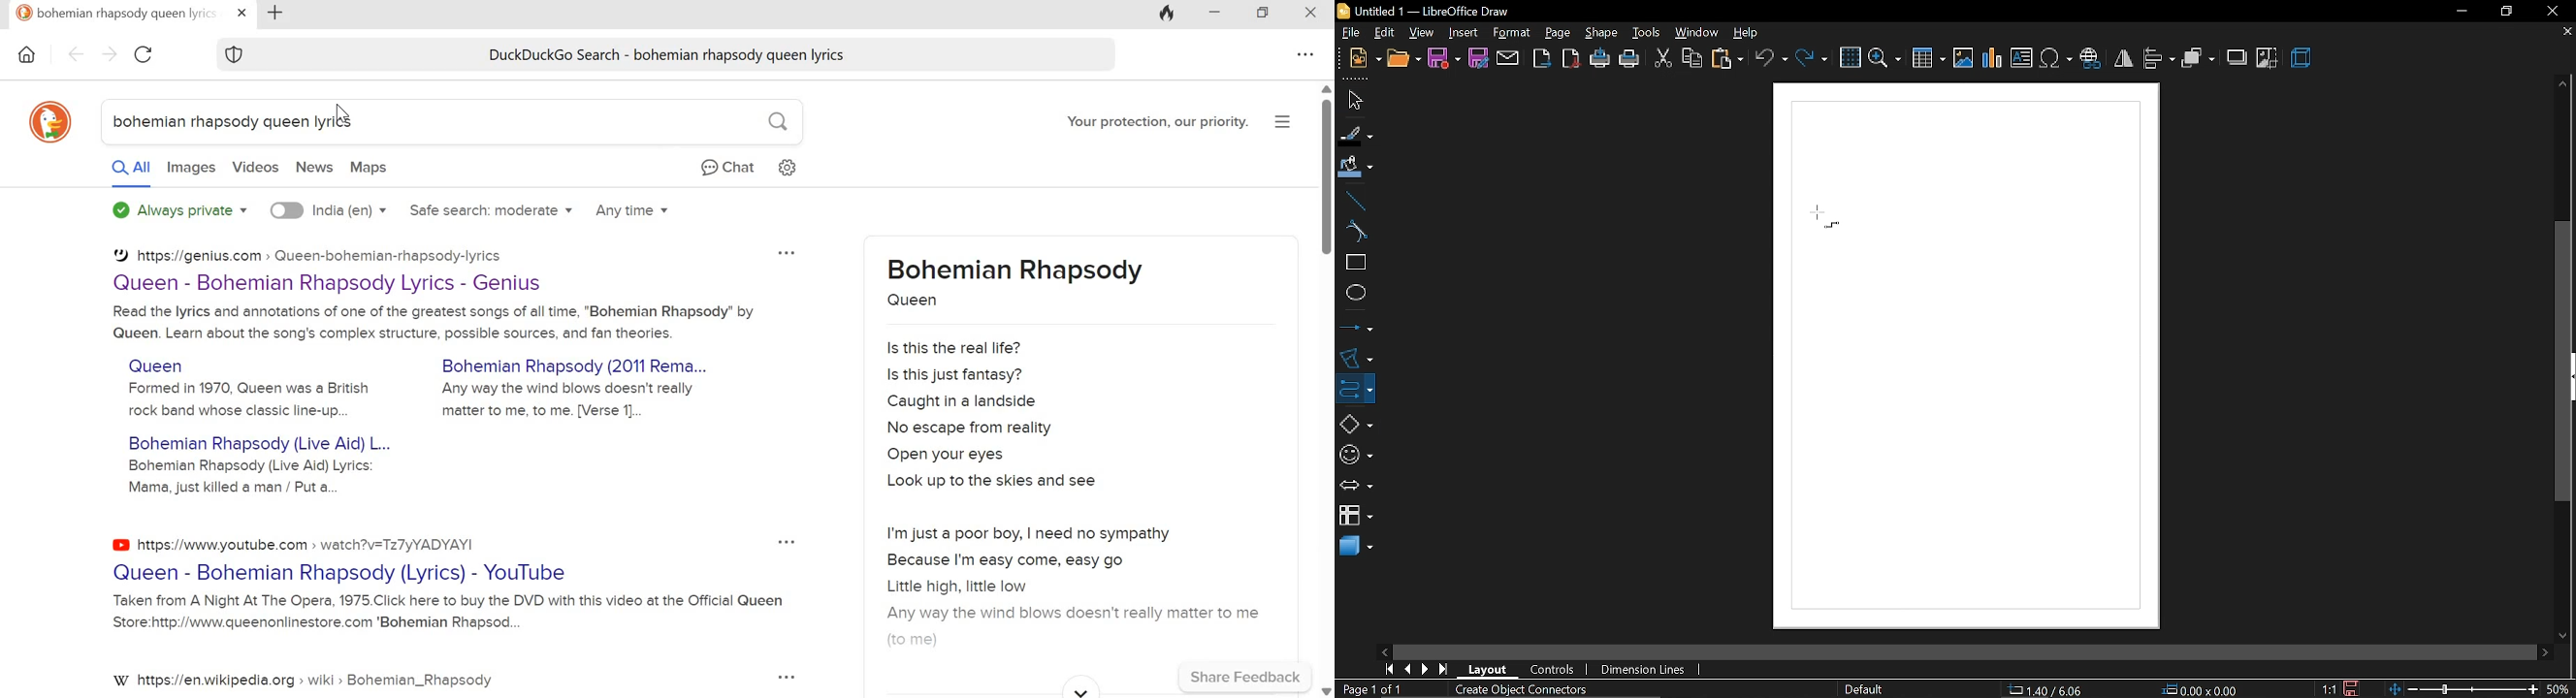 This screenshot has height=700, width=2576. What do you see at coordinates (1352, 291) in the screenshot?
I see `ellipse` at bounding box center [1352, 291].